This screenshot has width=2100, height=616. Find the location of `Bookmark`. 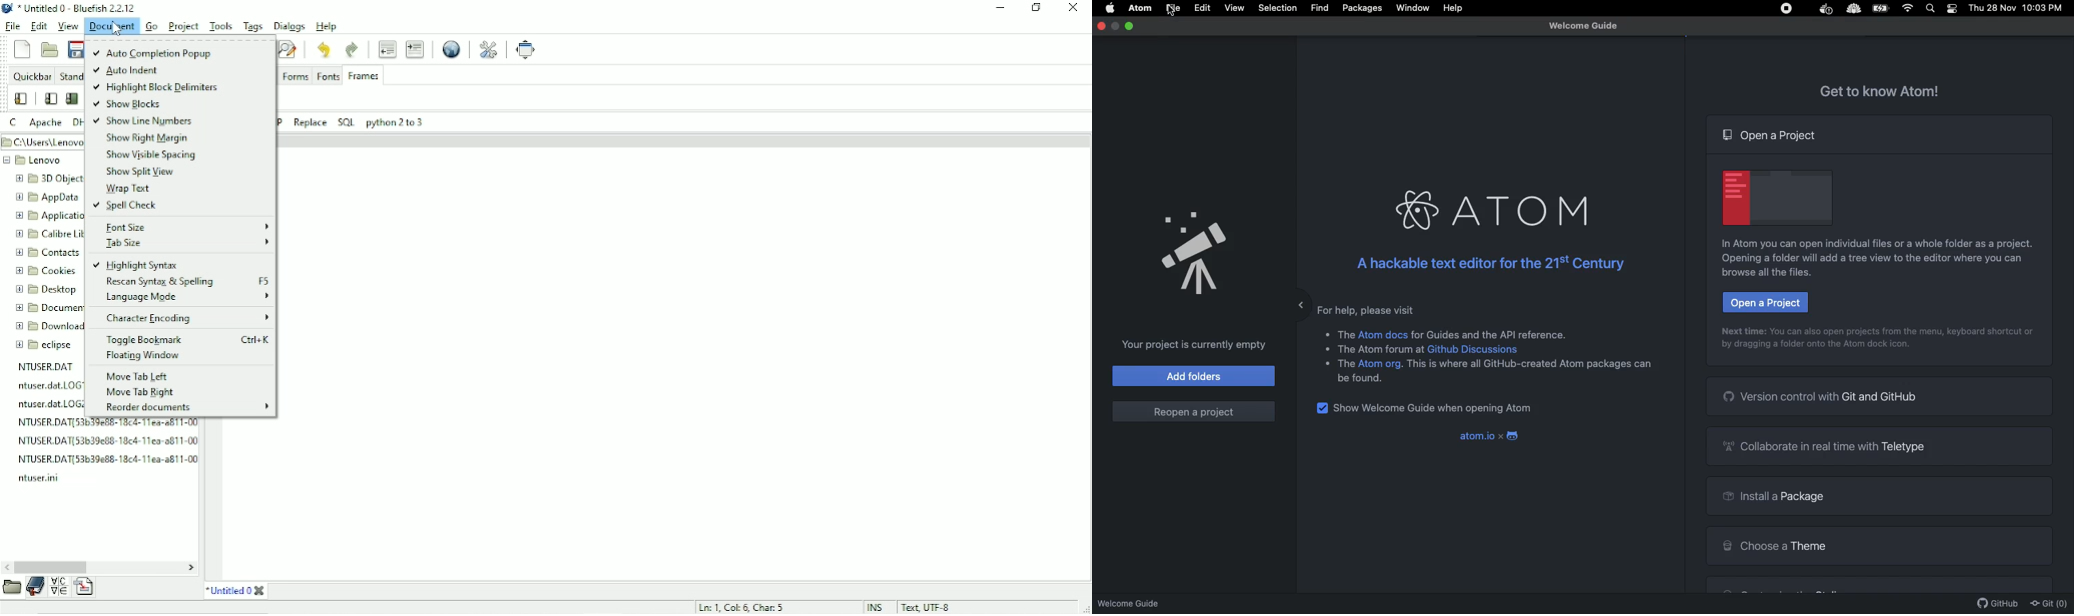

Bookmark is located at coordinates (34, 588).